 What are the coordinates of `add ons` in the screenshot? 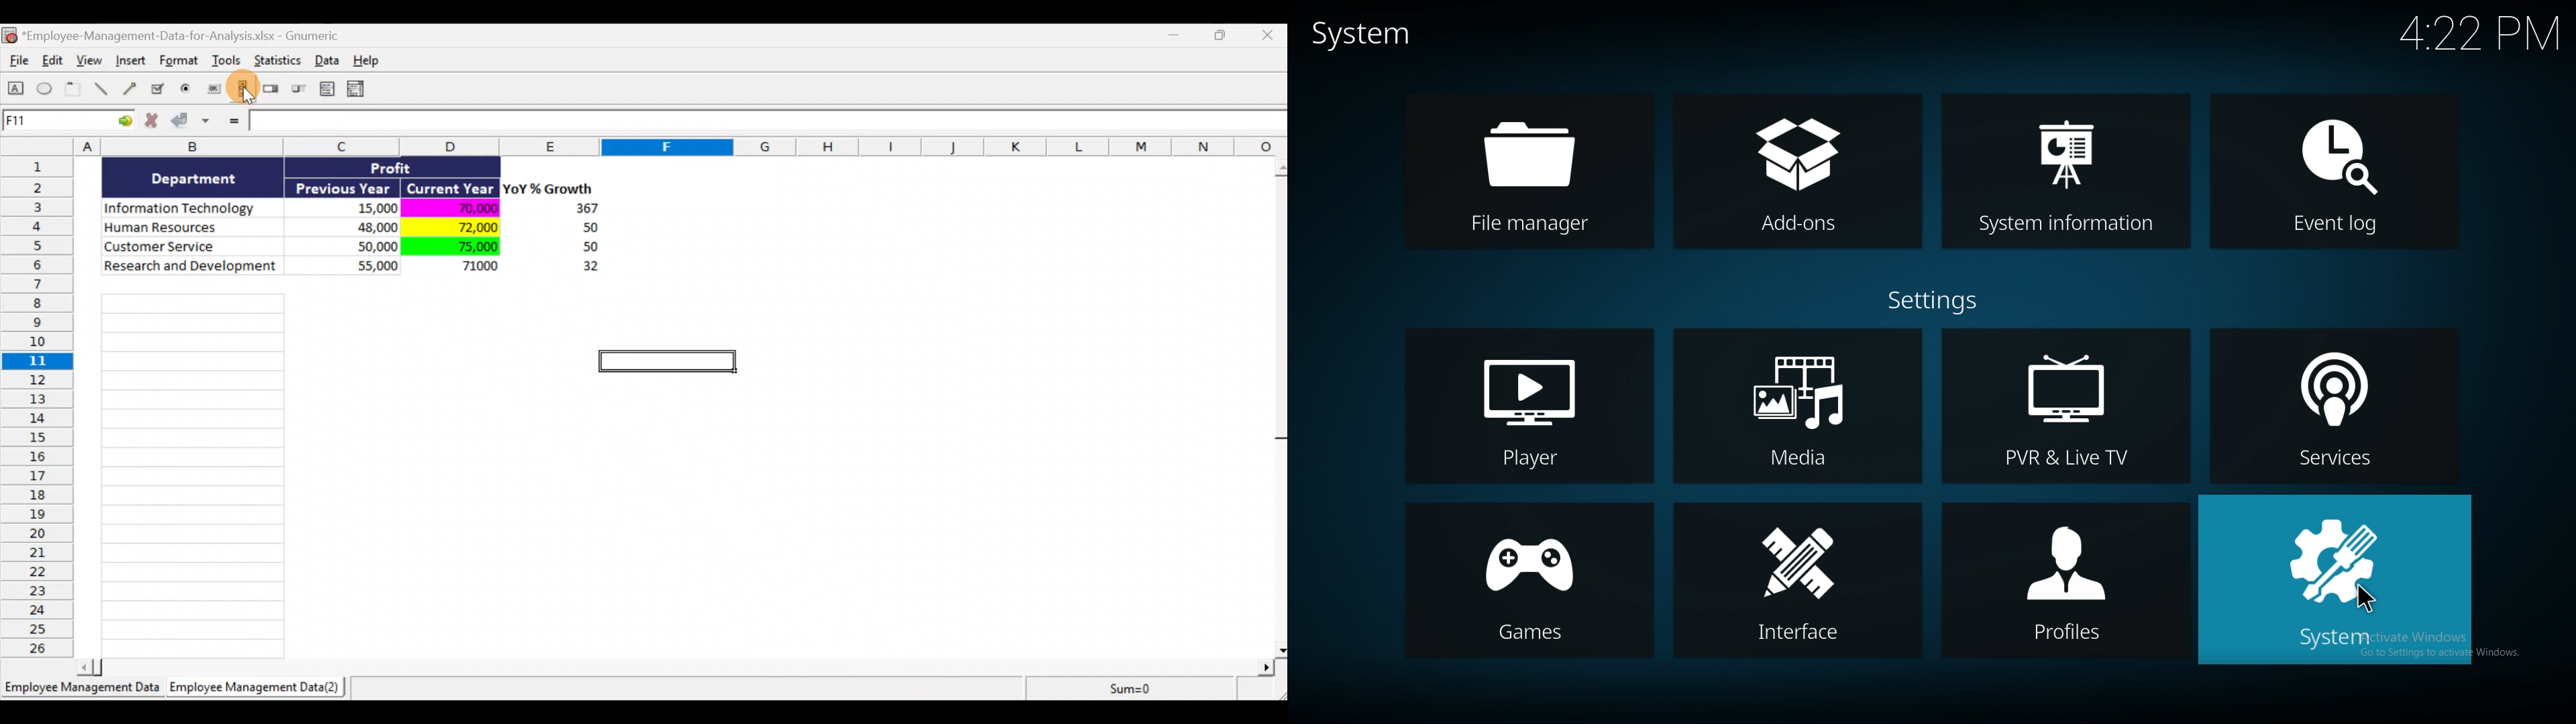 It's located at (1801, 173).